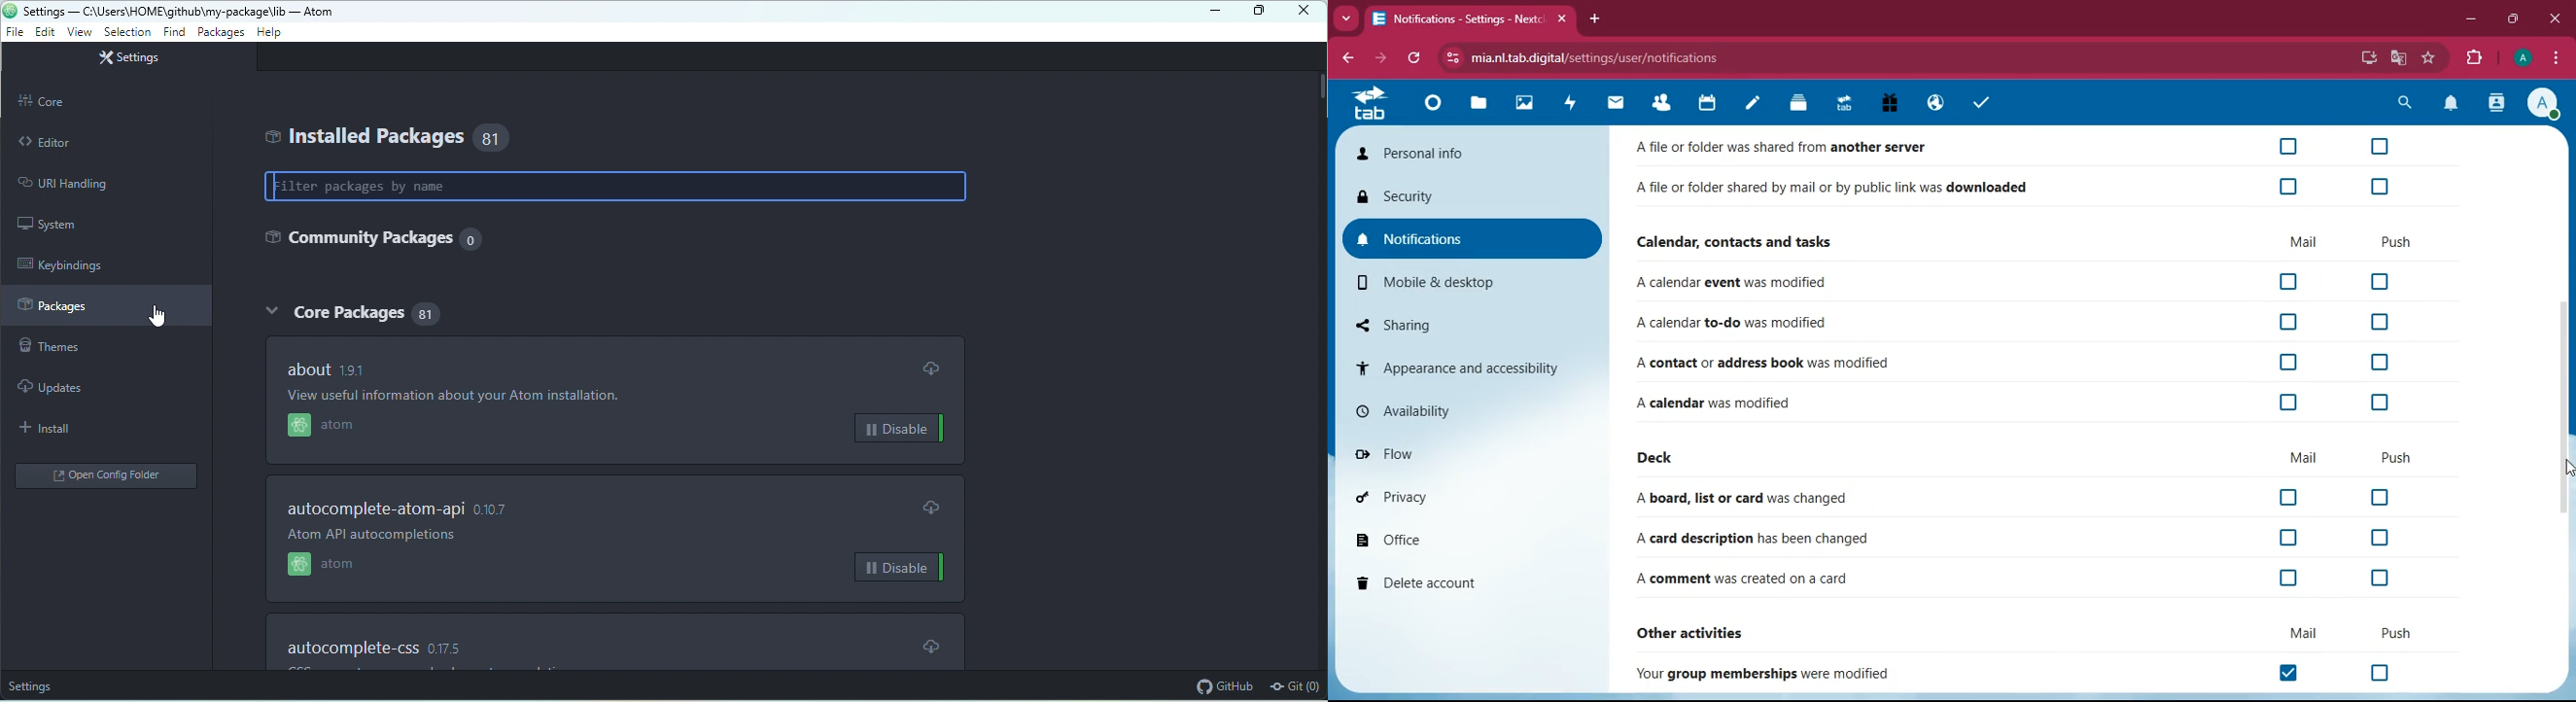 Image resolution: width=2576 pixels, height=728 pixels. I want to click on open config folder, so click(108, 478).